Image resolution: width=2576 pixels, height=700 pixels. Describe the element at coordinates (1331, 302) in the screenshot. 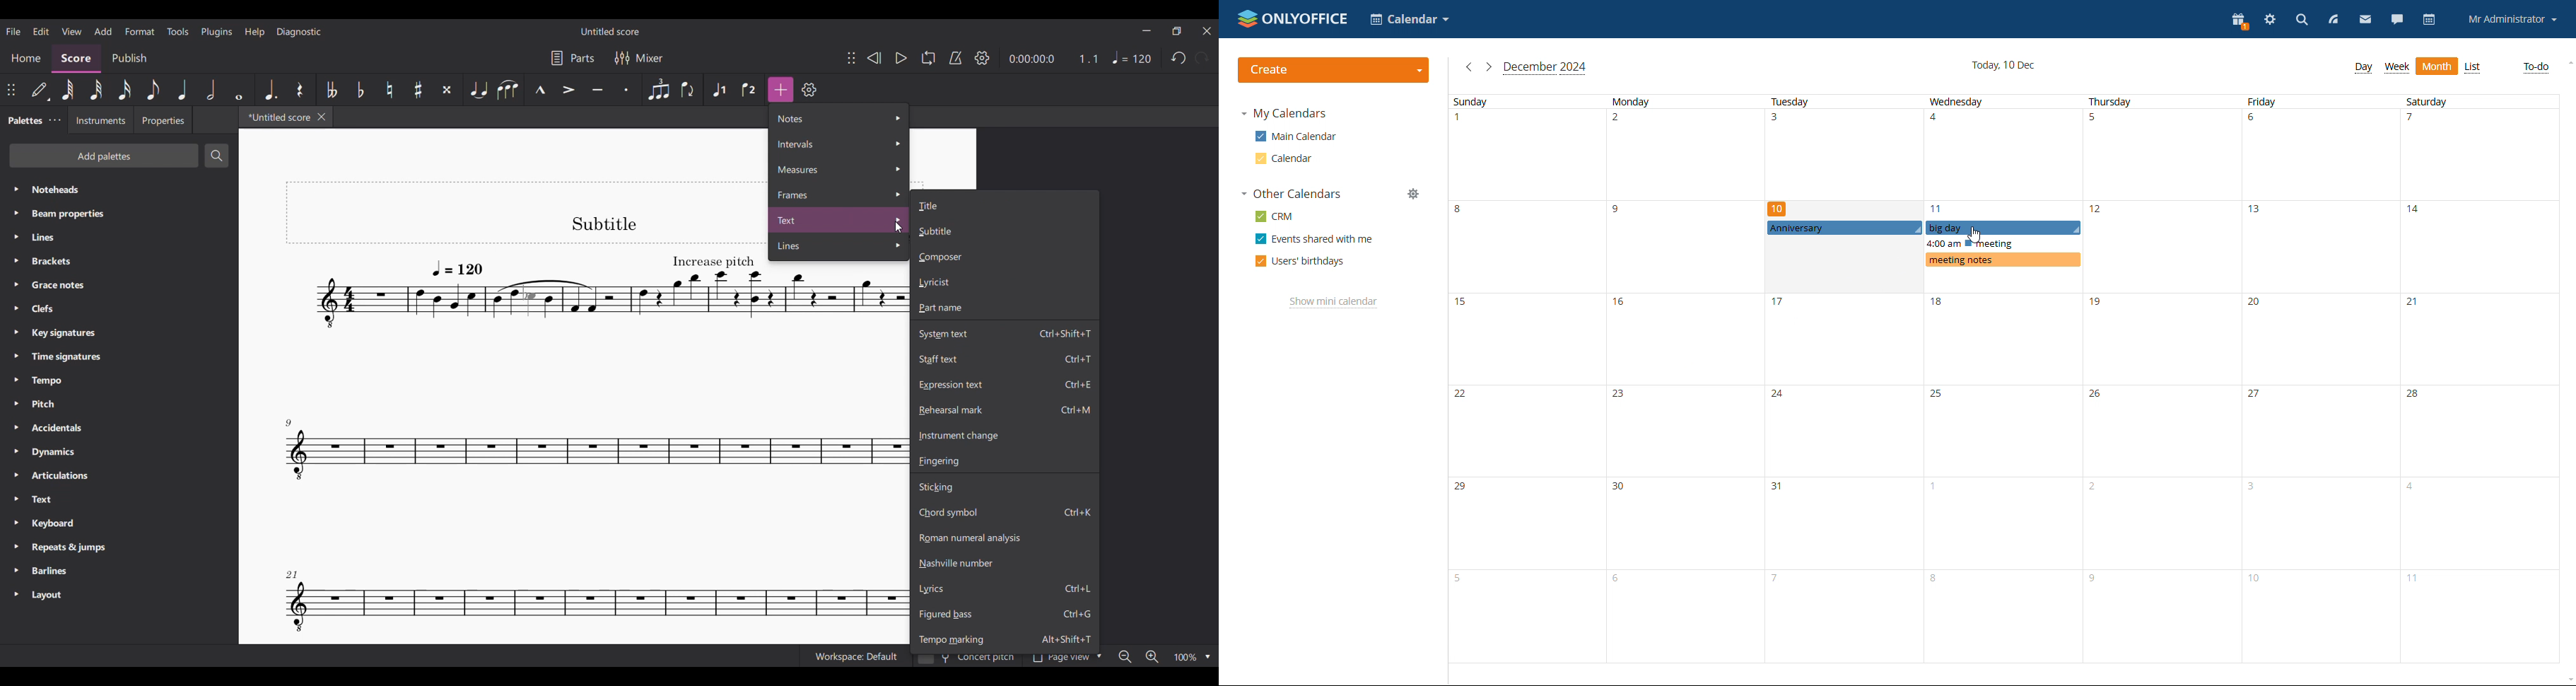

I see `show mini calendar` at that location.